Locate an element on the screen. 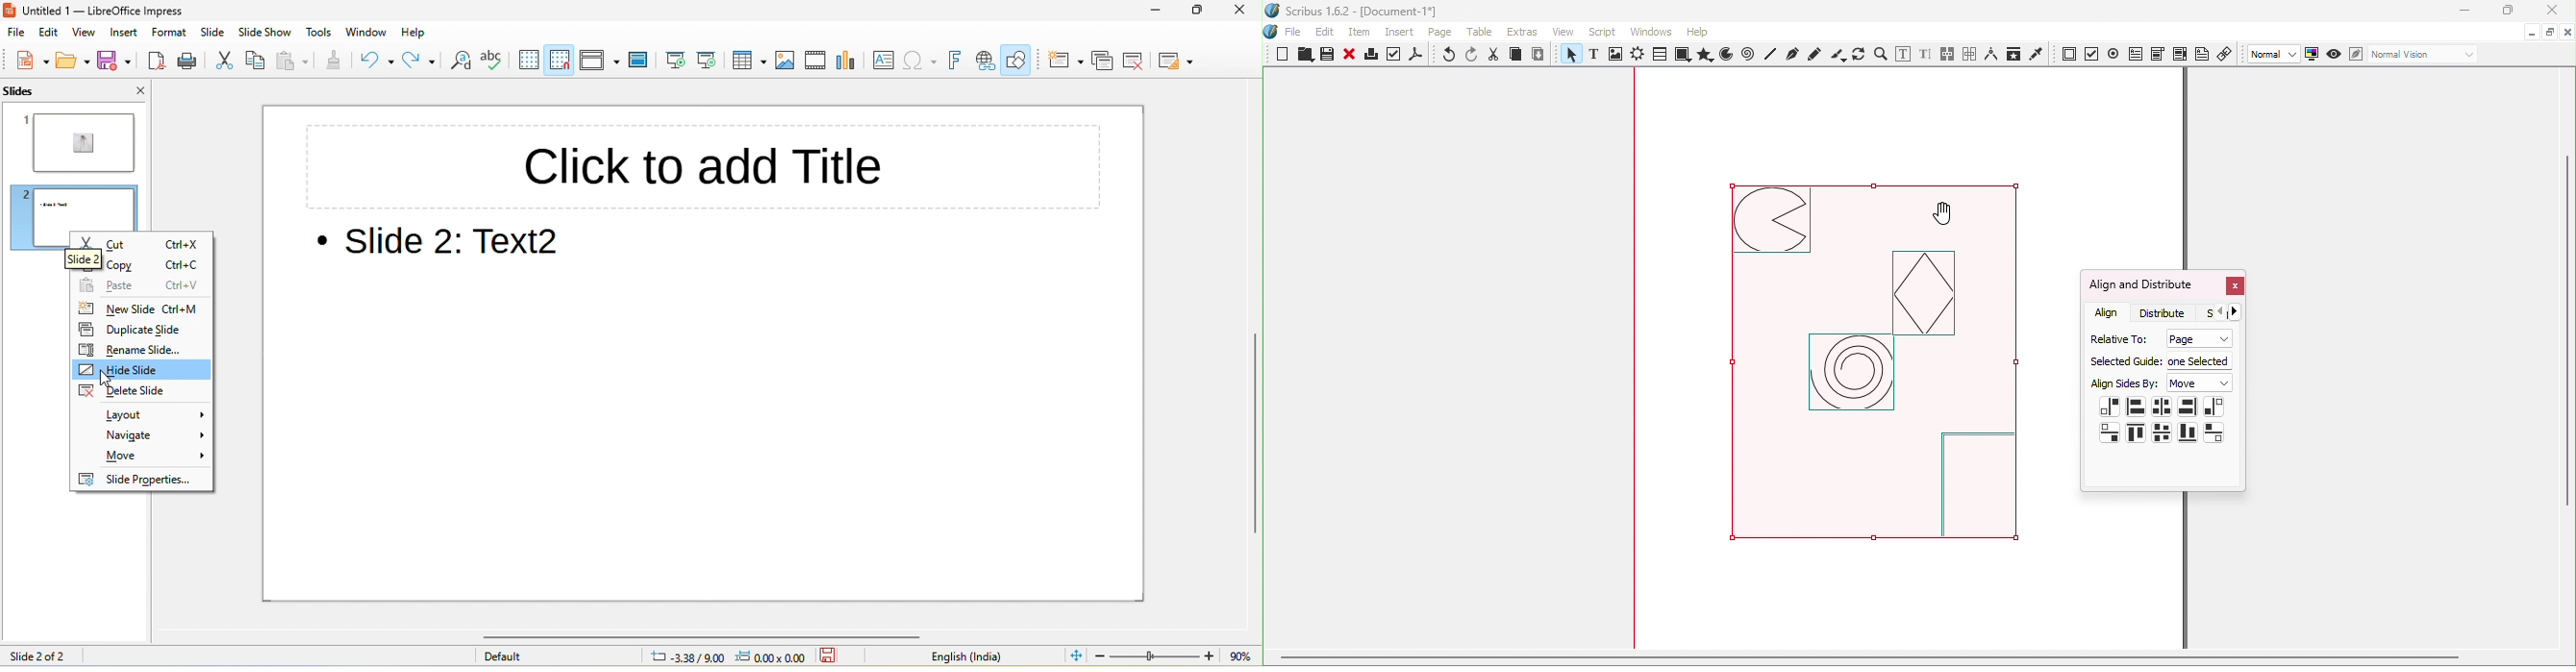  Edit contents of frame is located at coordinates (1902, 54).